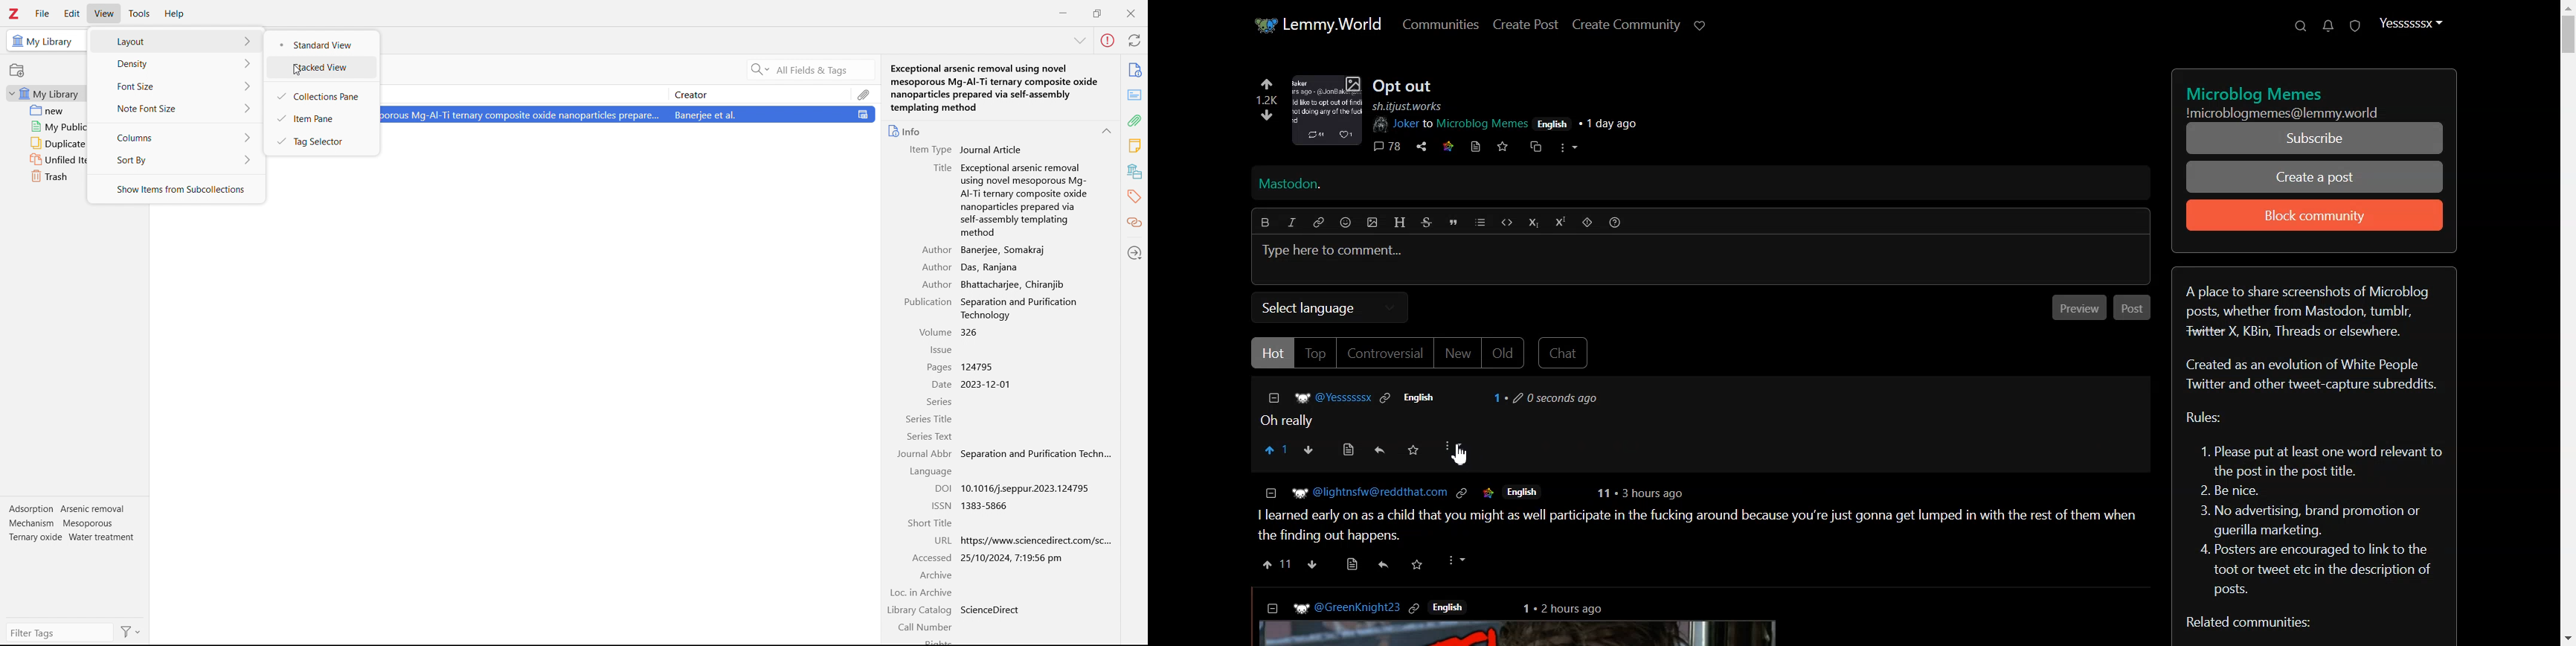 The width and height of the screenshot is (2576, 672). Describe the element at coordinates (934, 575) in the screenshot. I see `Archive` at that location.